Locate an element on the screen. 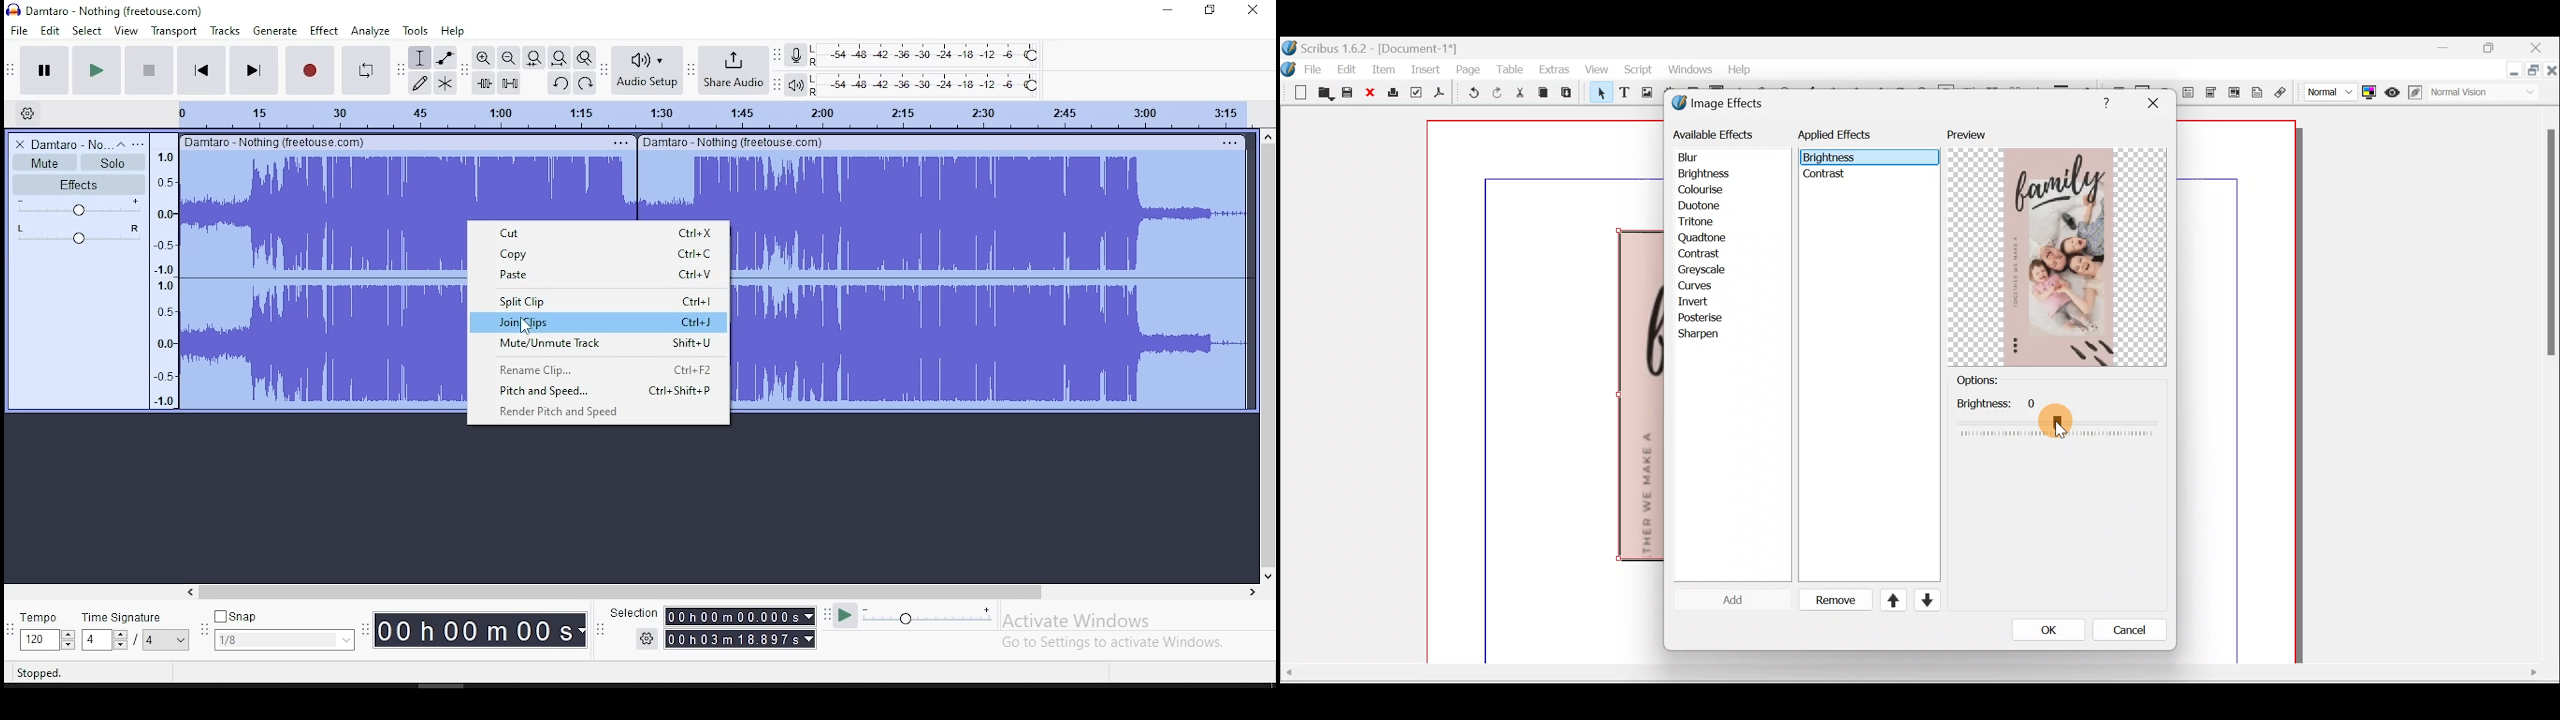 The height and width of the screenshot is (728, 2576). Print is located at coordinates (1391, 93).